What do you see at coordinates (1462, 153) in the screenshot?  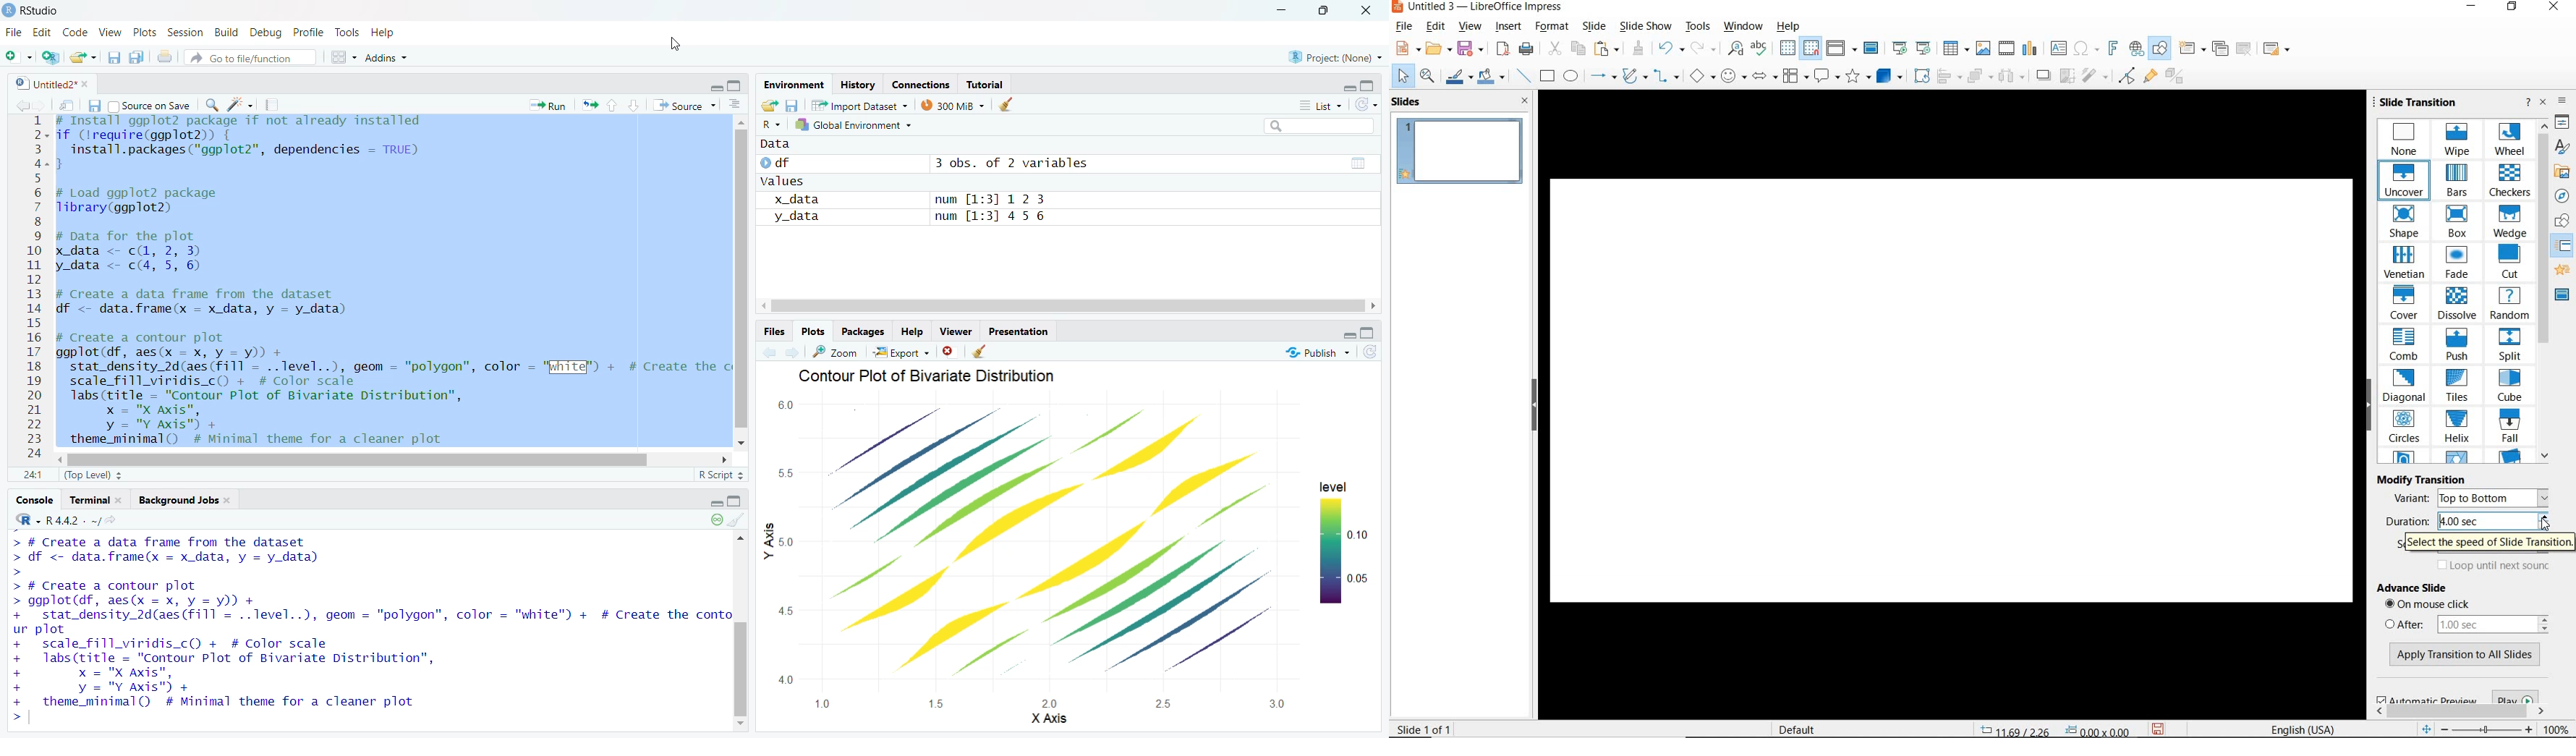 I see `SLIDE1` at bounding box center [1462, 153].